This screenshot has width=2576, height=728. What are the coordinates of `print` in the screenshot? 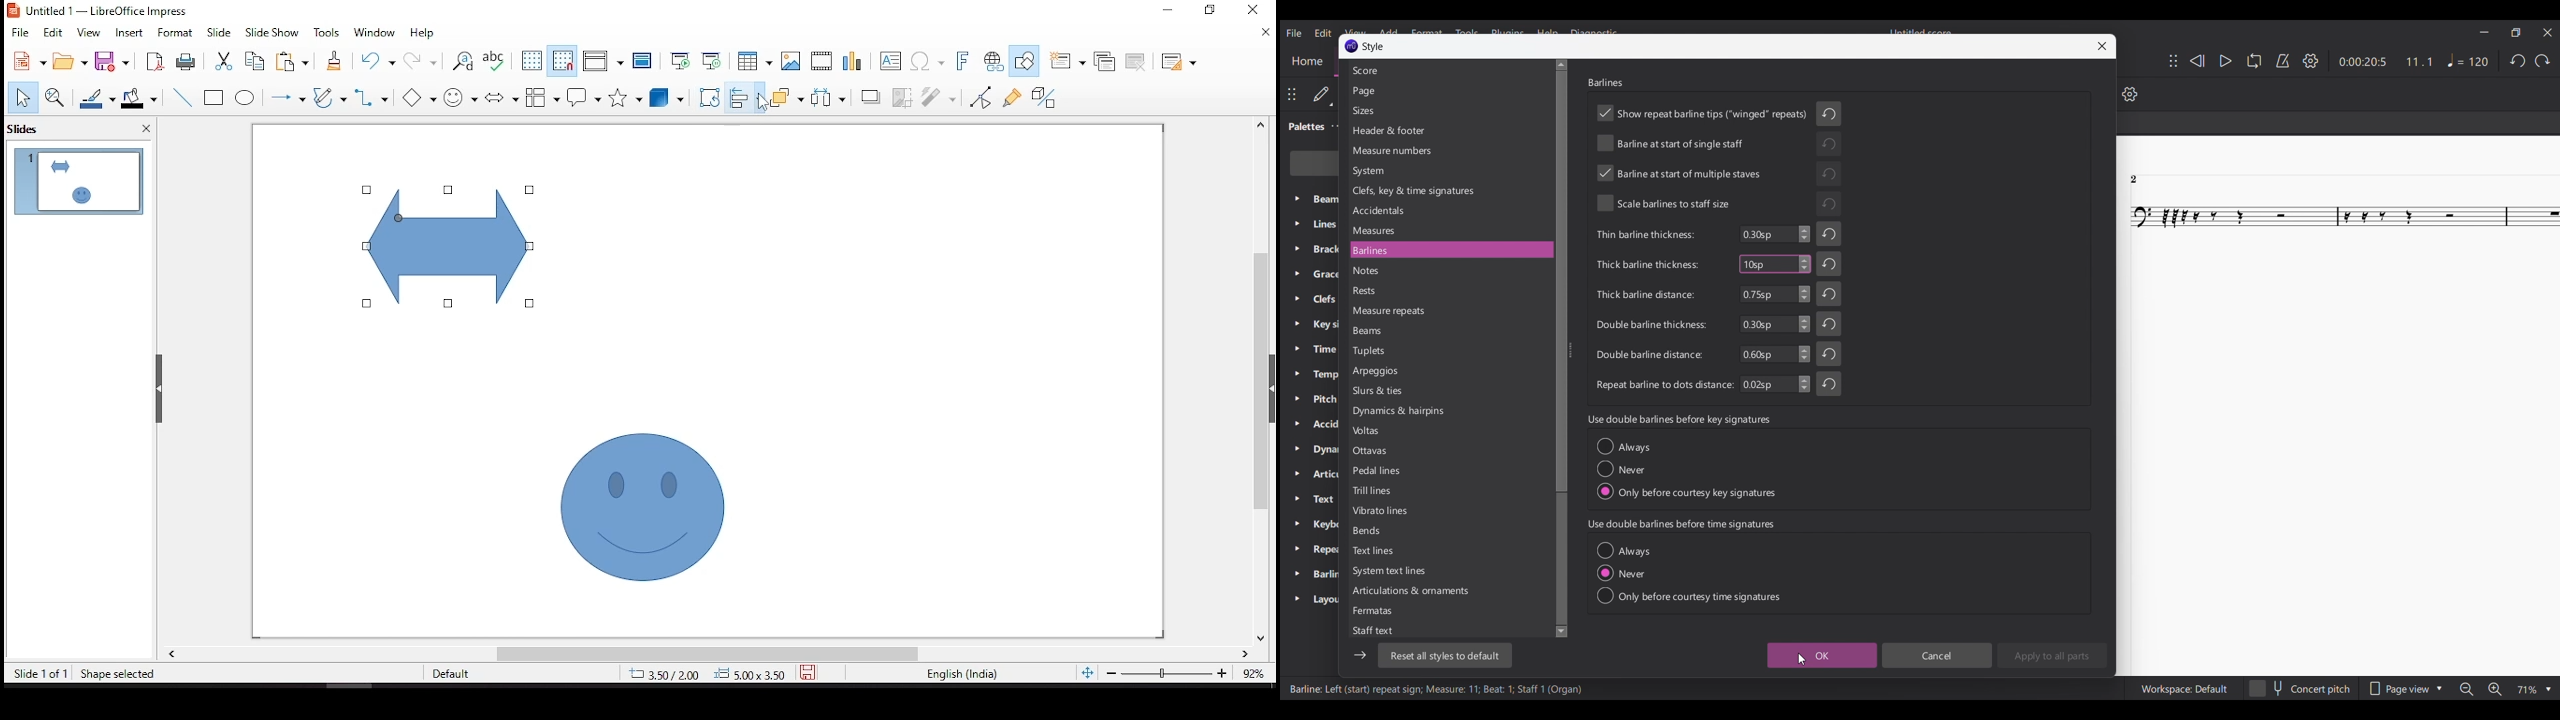 It's located at (184, 63).